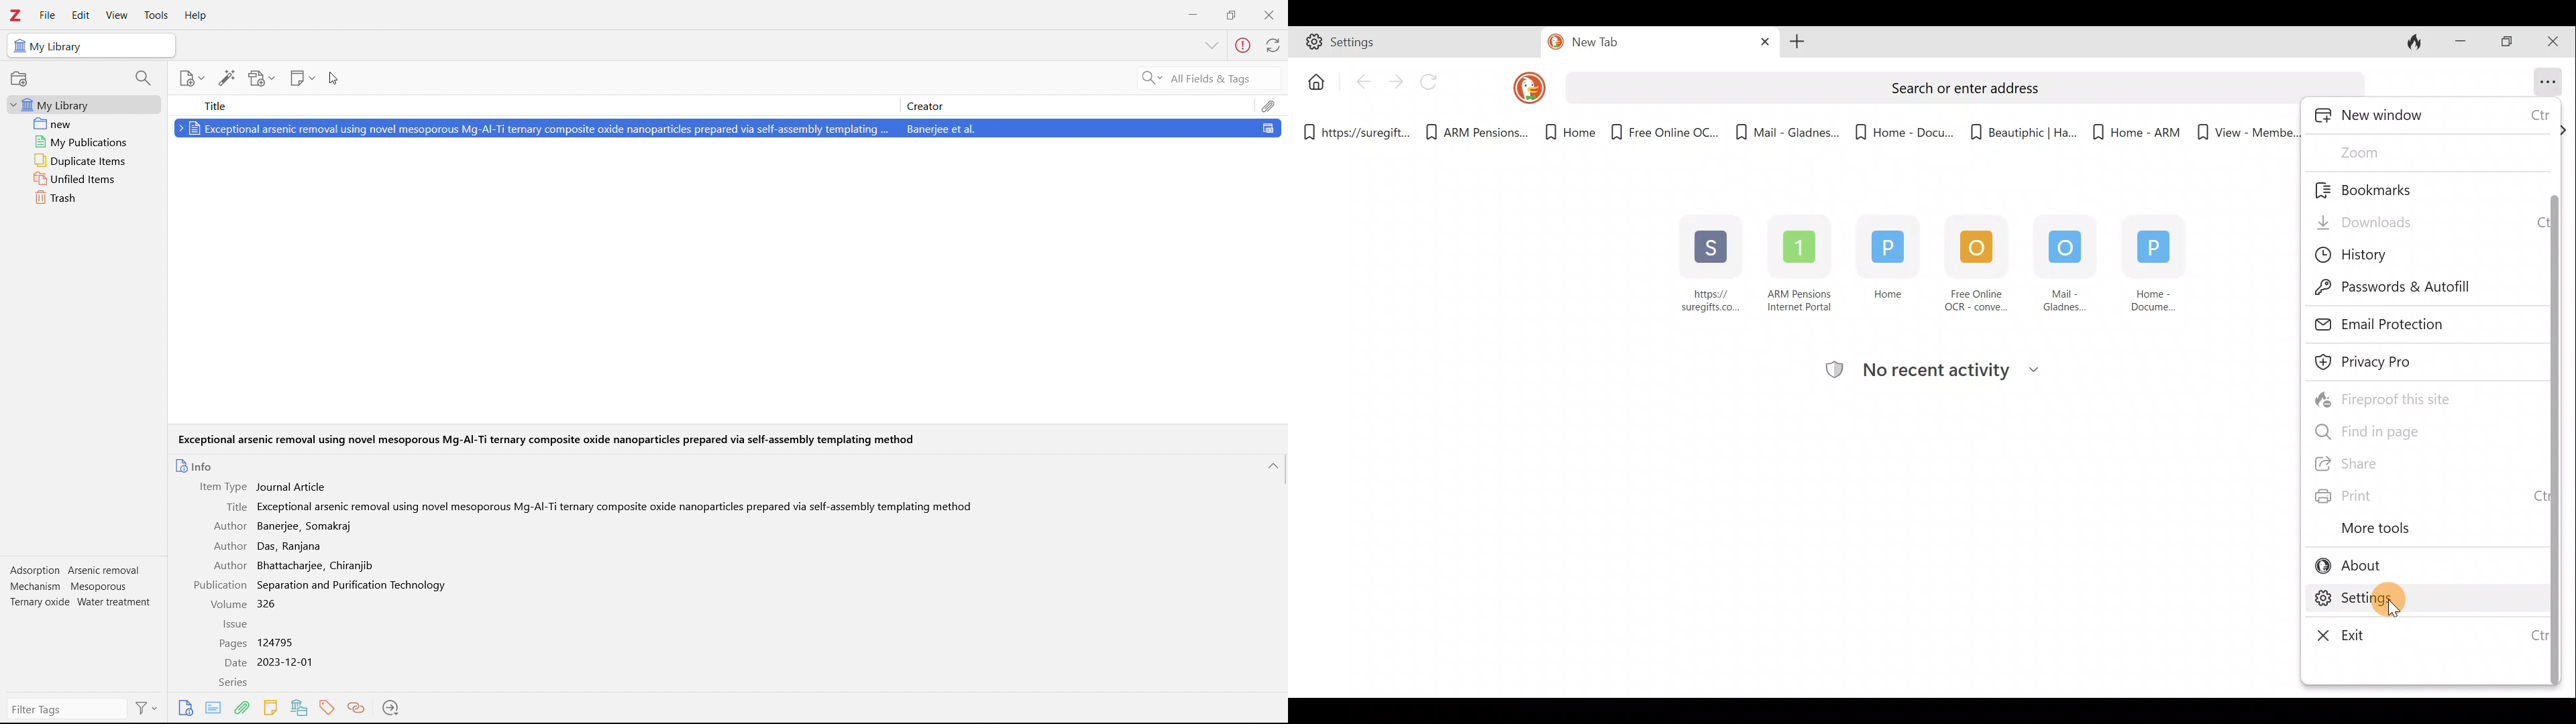 This screenshot has height=728, width=2576. Describe the element at coordinates (143, 78) in the screenshot. I see `filter collections` at that location.